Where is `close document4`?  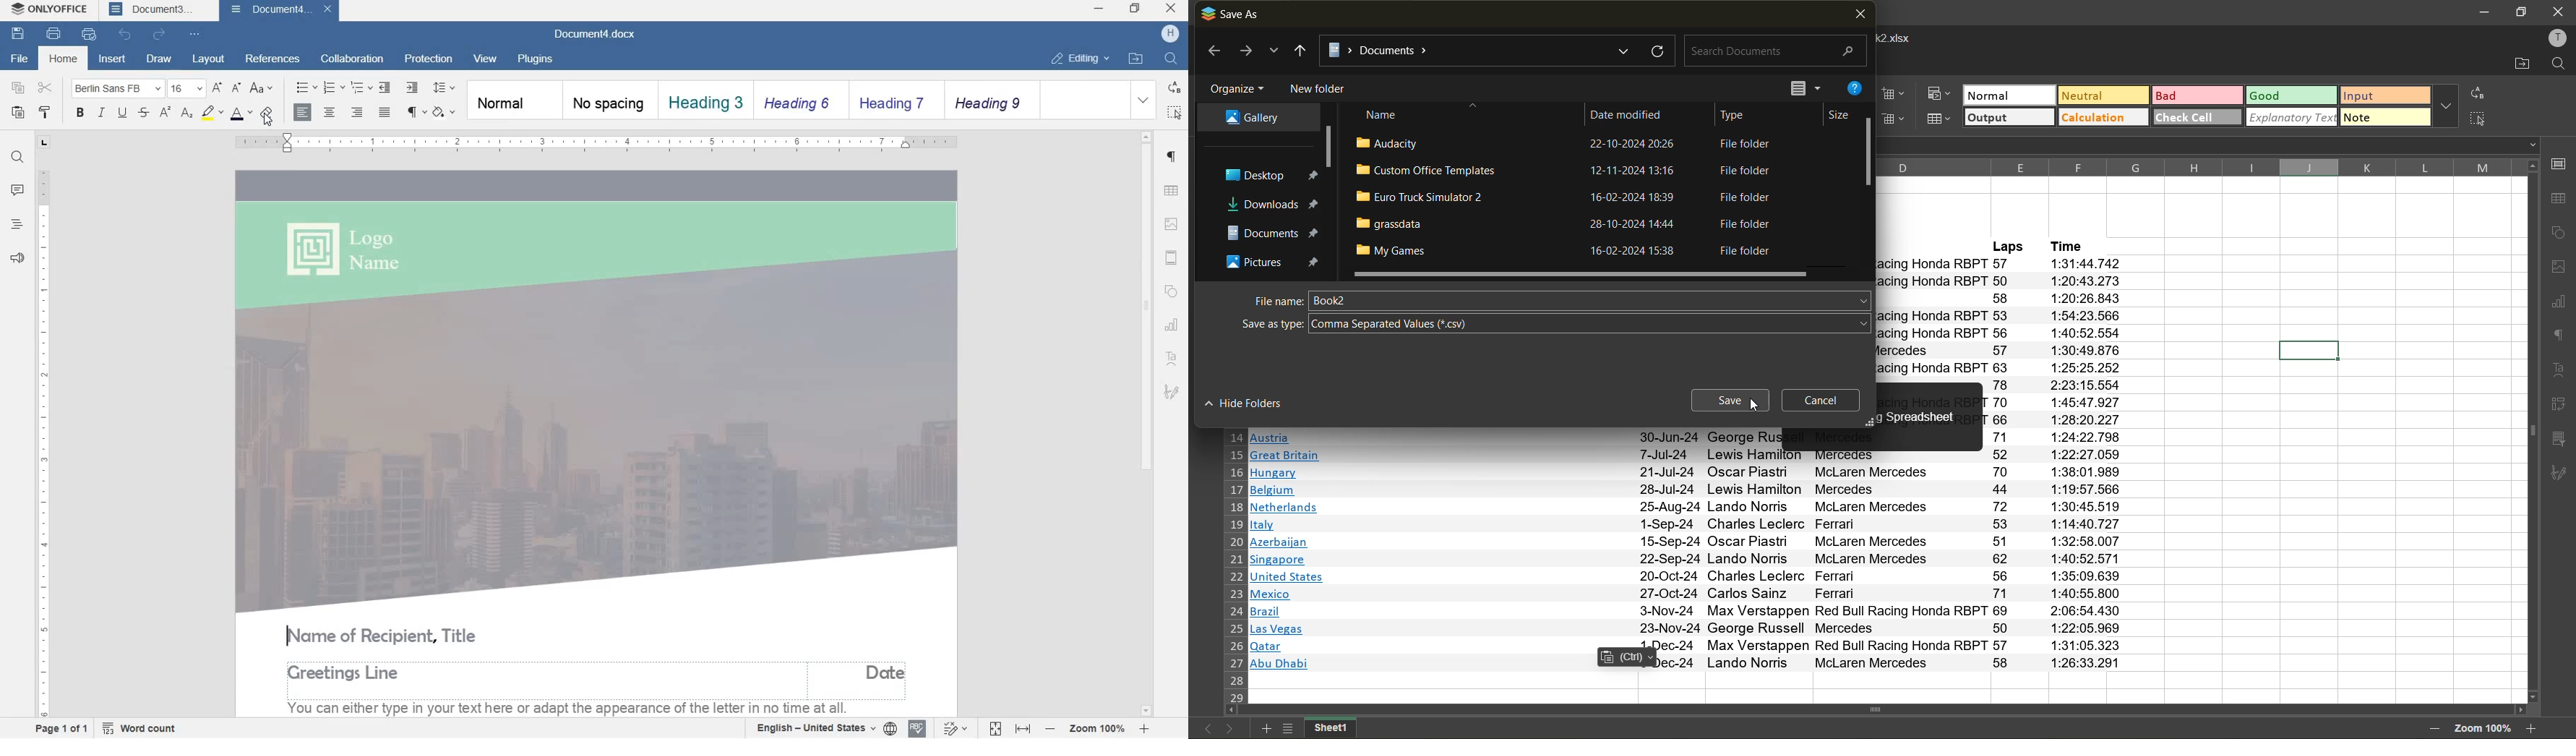
close document4 is located at coordinates (330, 10).